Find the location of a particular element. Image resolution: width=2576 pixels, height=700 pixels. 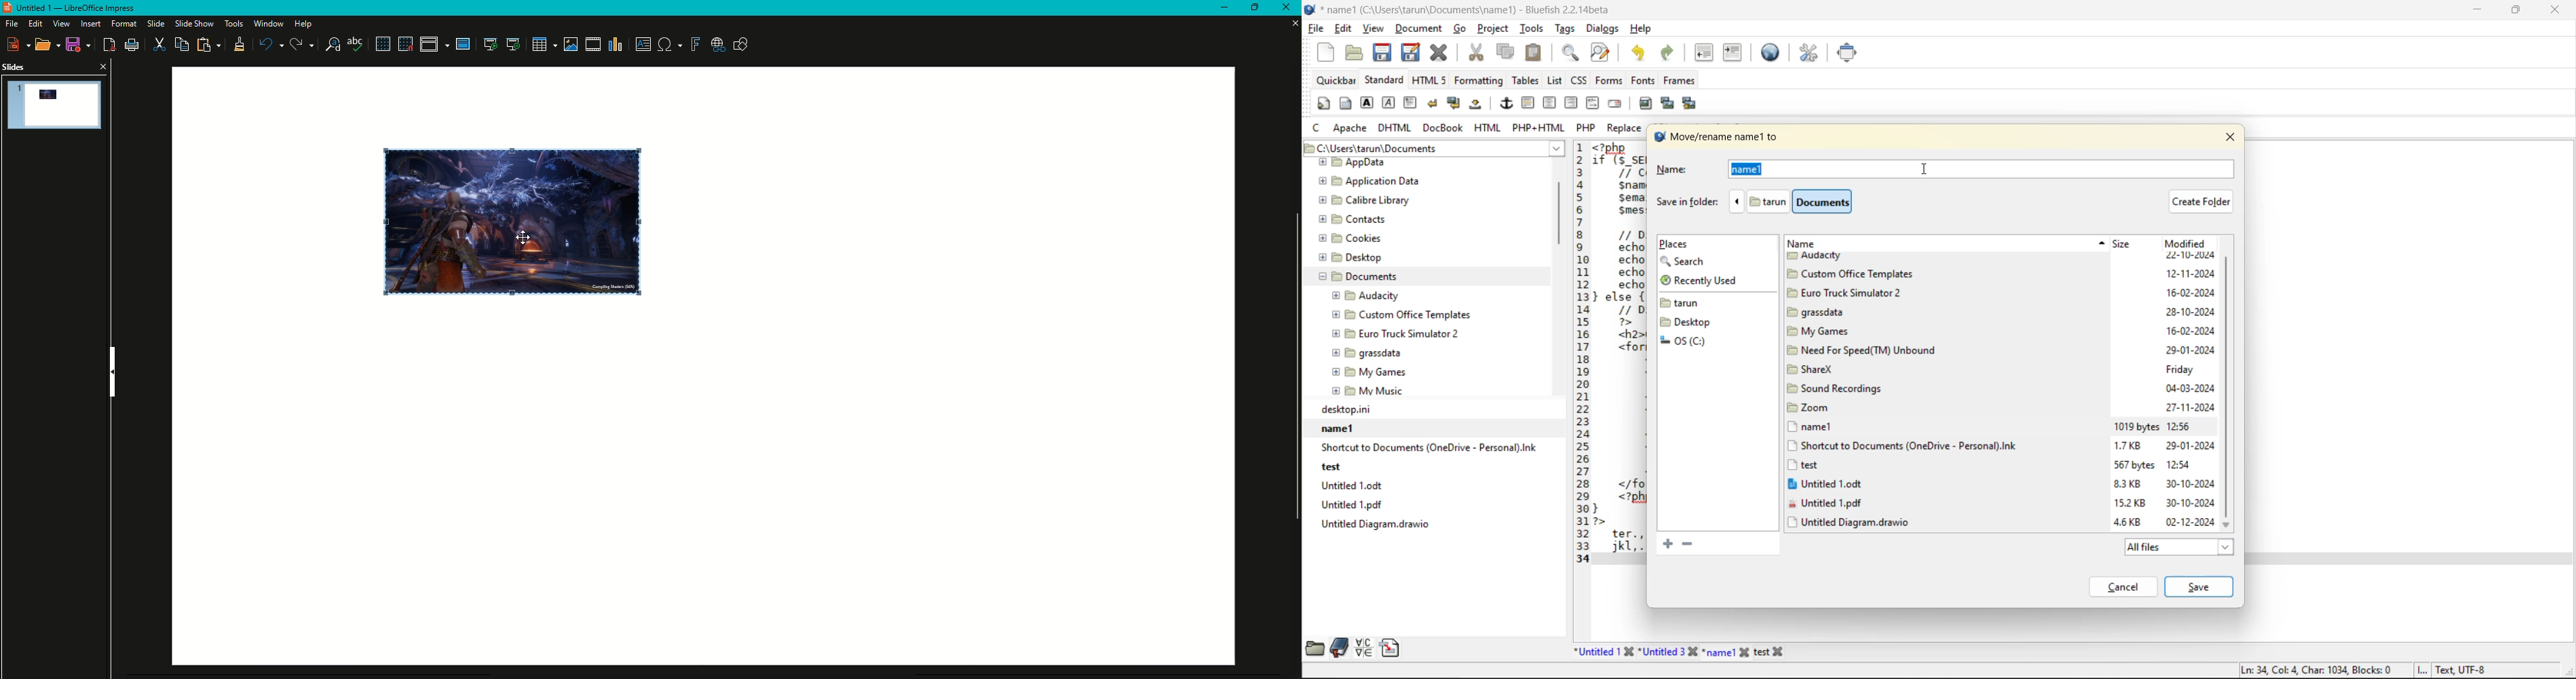

Minimize is located at coordinates (1218, 8).